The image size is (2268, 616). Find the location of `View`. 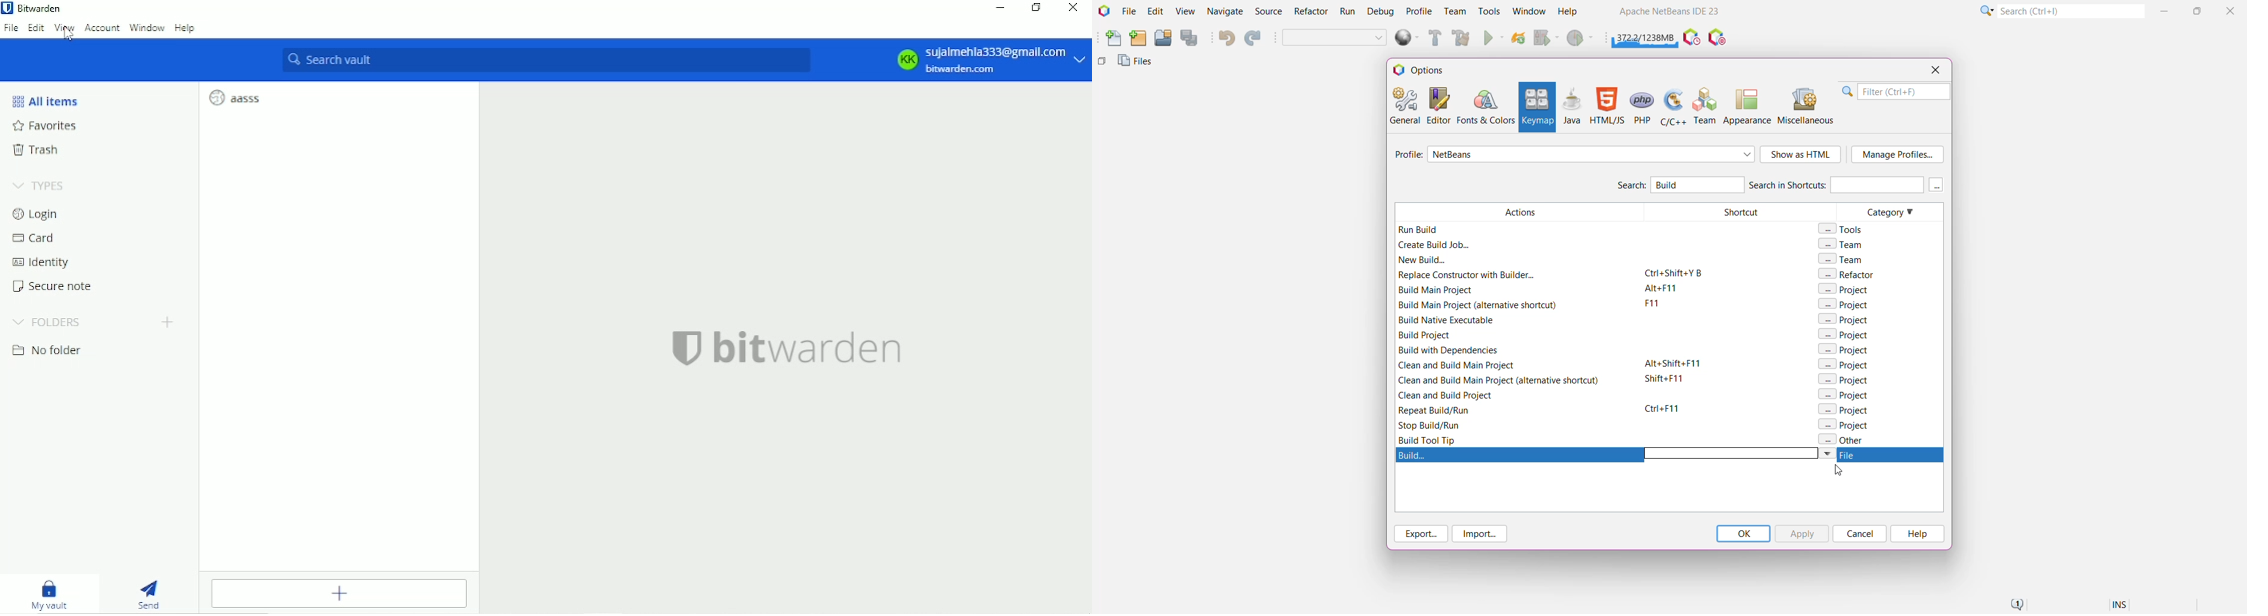

View is located at coordinates (64, 29).